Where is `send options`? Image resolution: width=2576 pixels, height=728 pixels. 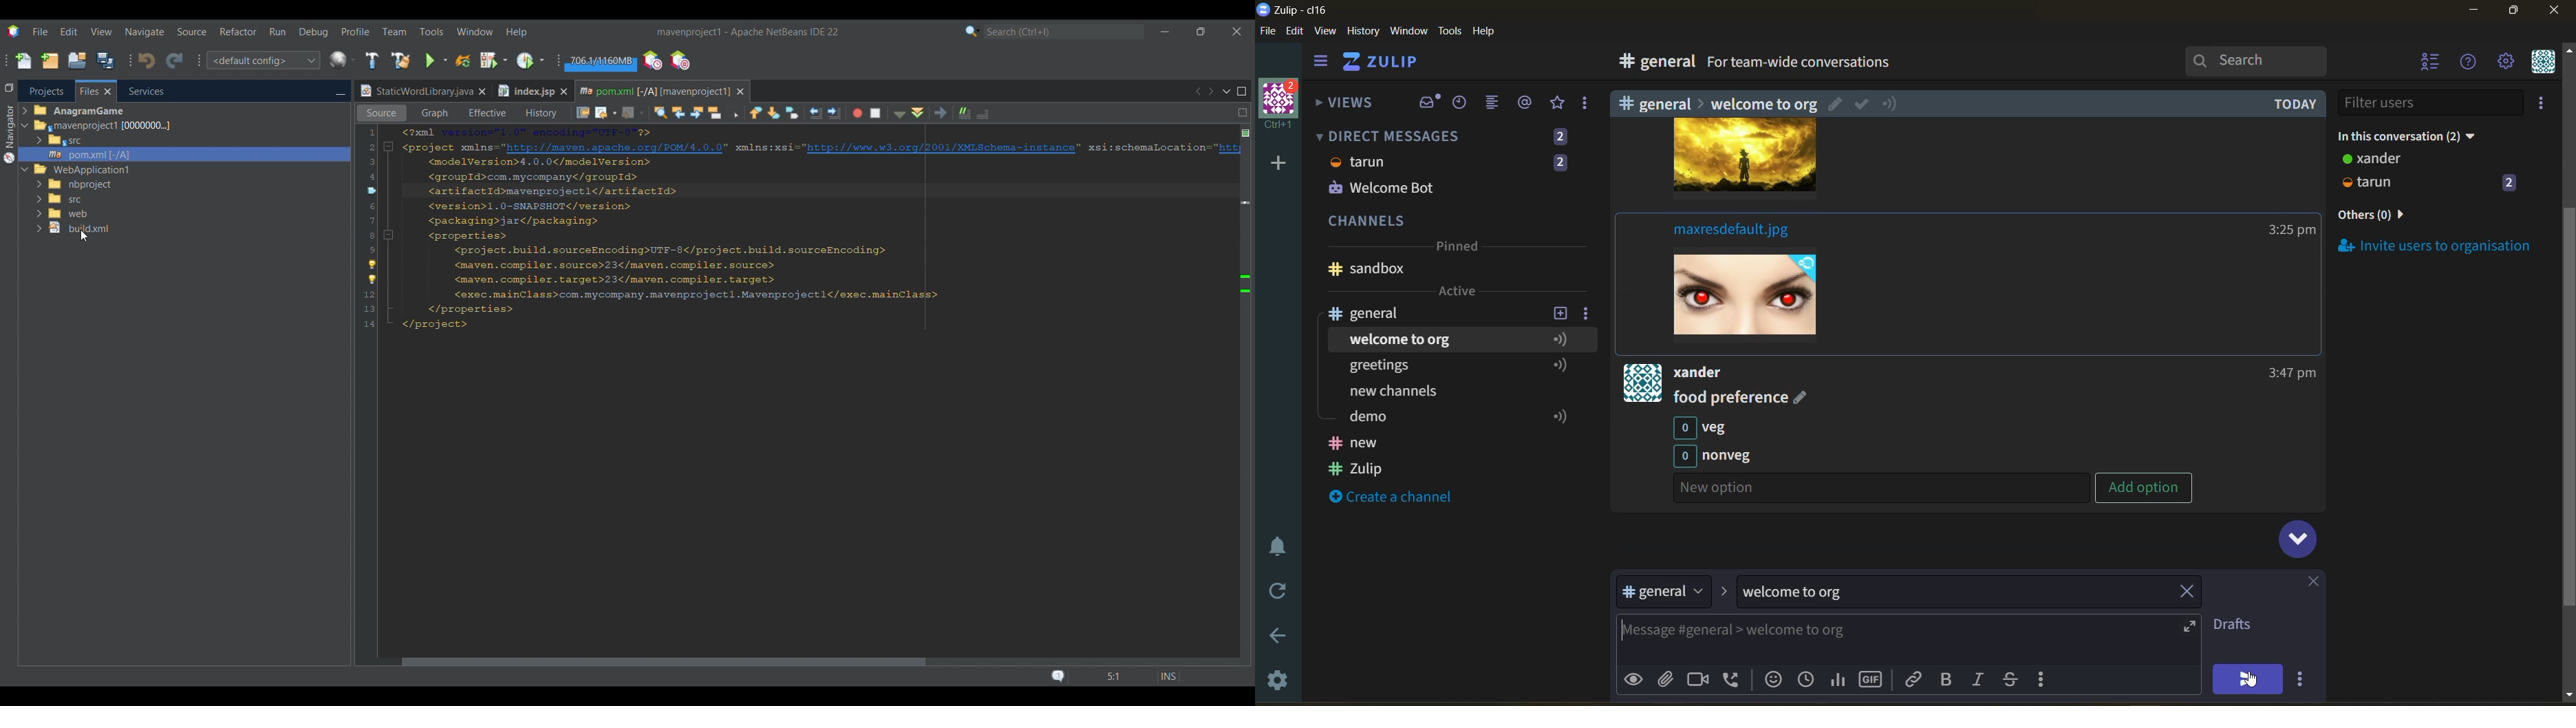 send options is located at coordinates (2301, 677).